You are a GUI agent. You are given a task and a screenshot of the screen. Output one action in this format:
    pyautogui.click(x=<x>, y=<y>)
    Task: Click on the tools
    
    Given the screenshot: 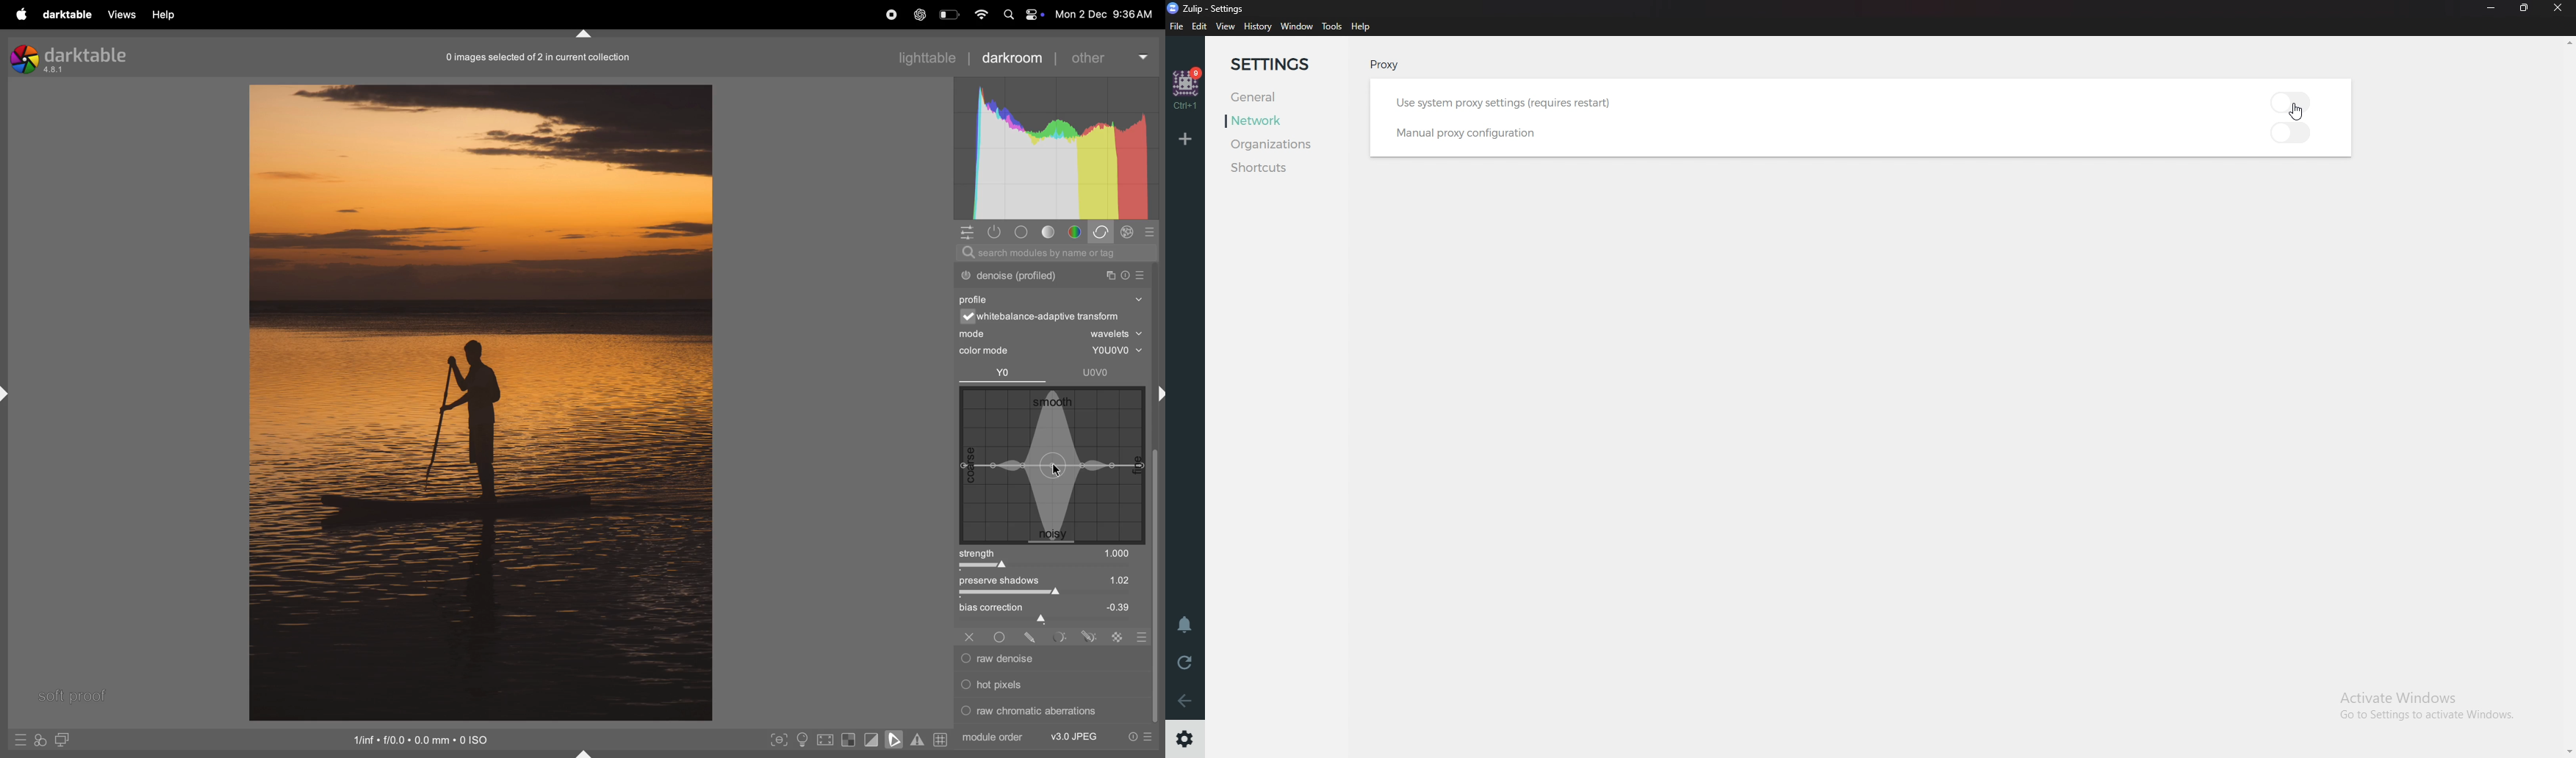 What is the action you would take?
    pyautogui.click(x=1332, y=26)
    